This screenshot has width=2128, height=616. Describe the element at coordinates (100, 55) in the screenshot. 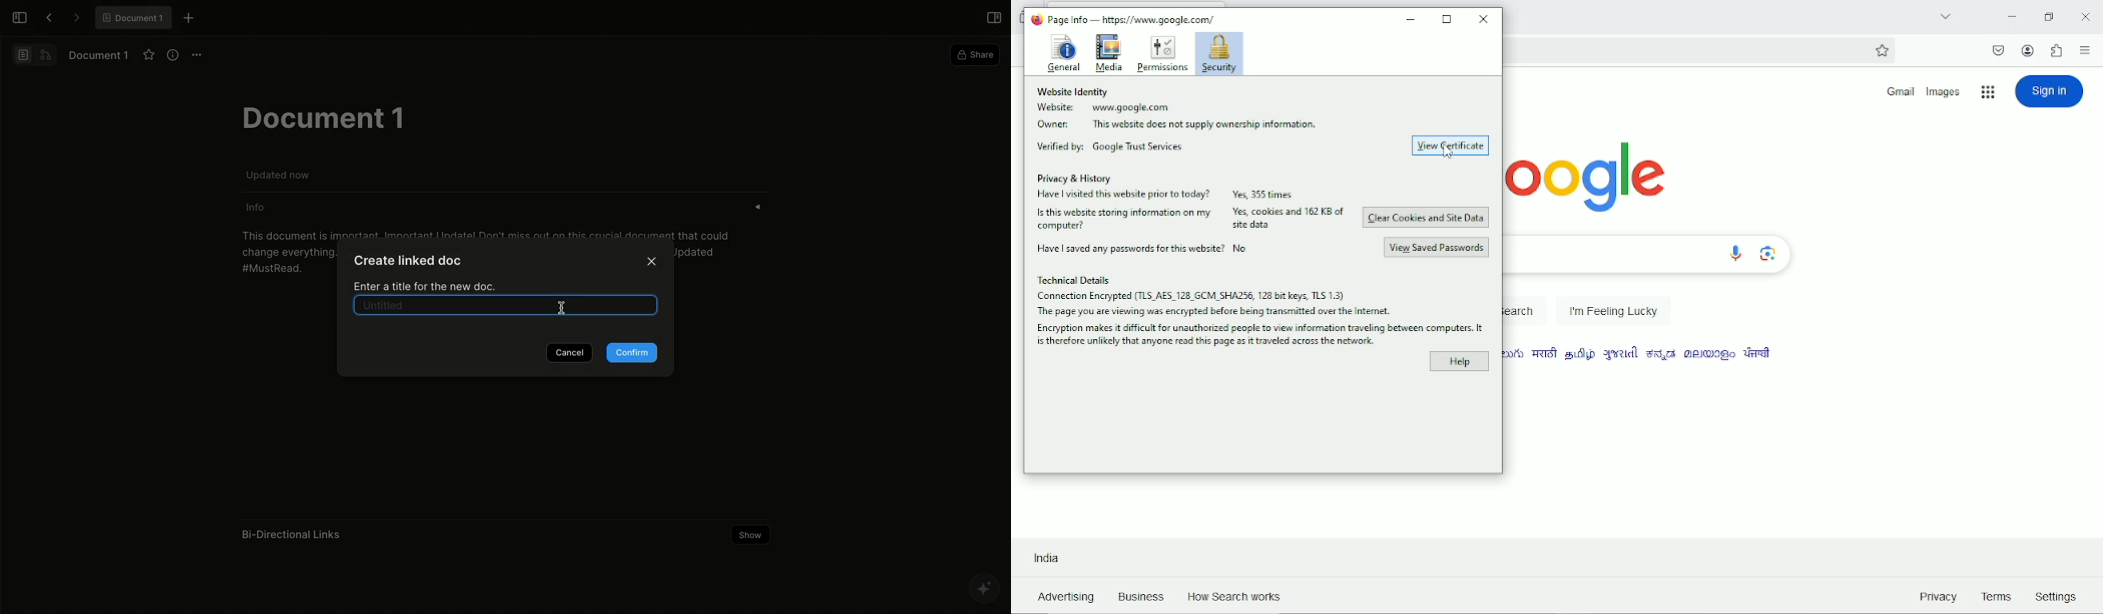

I see `Document 1` at that location.